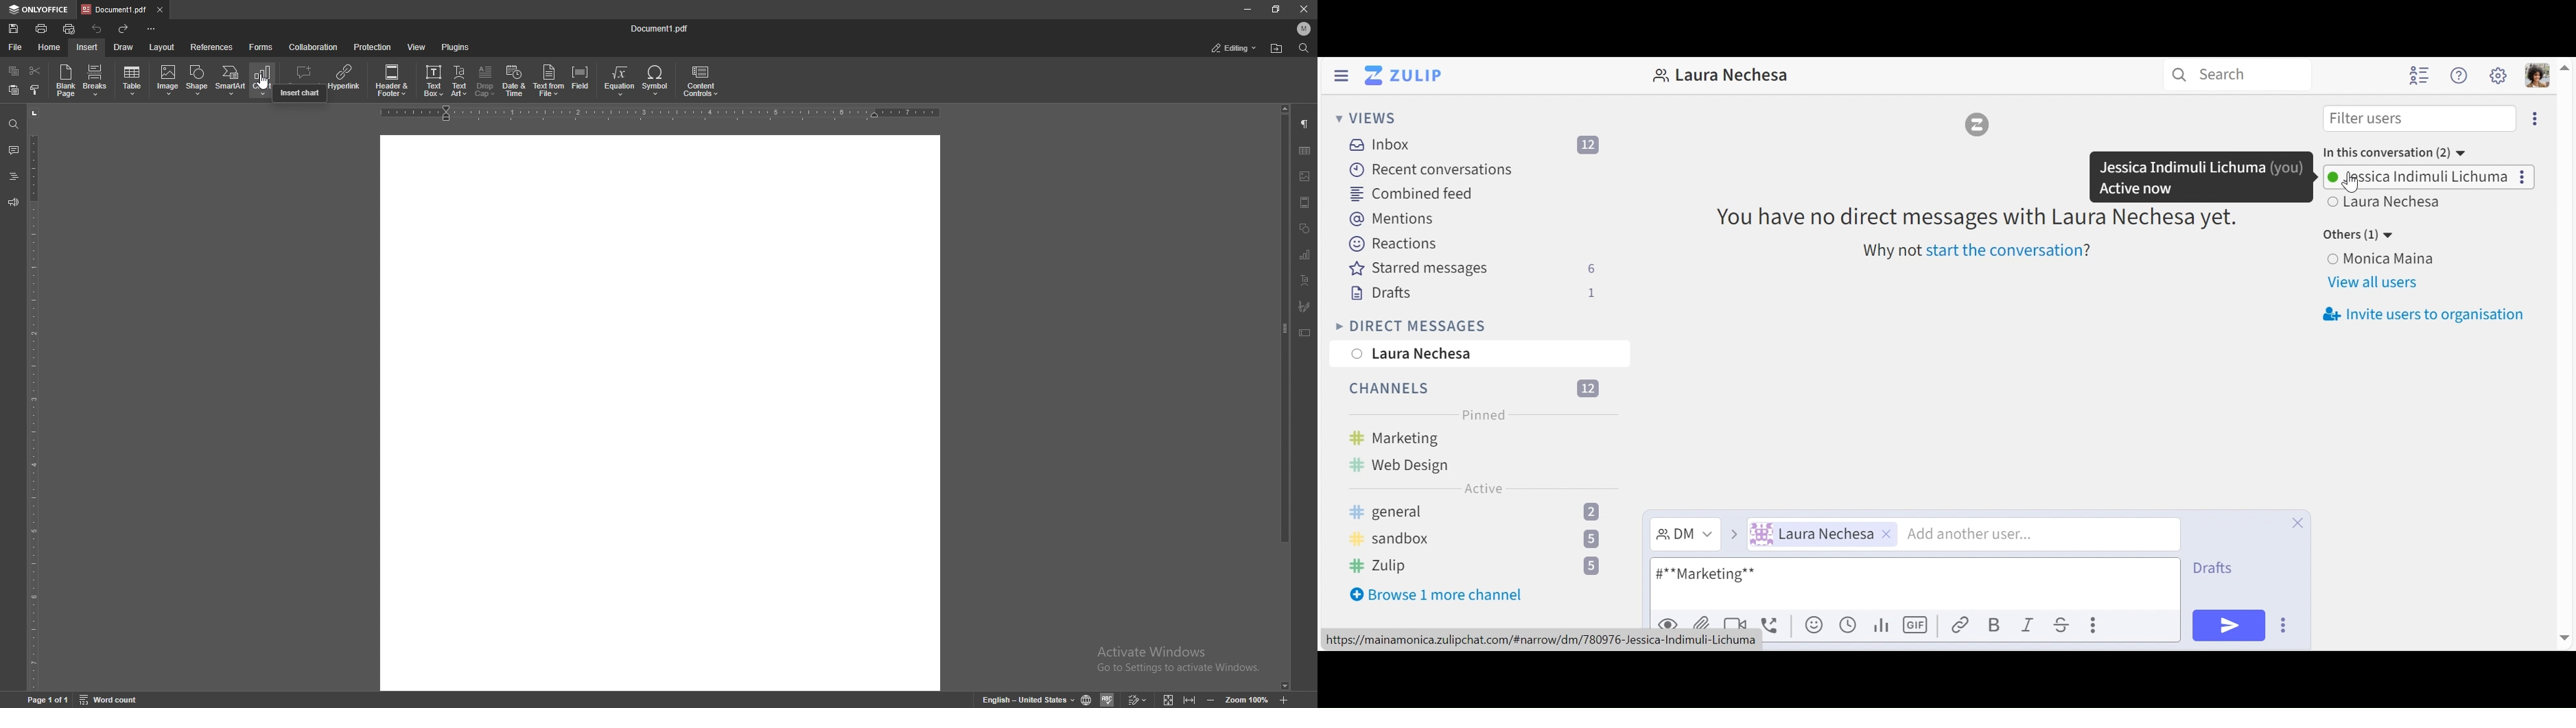 This screenshot has height=728, width=2576. What do you see at coordinates (261, 82) in the screenshot?
I see `Cursor` at bounding box center [261, 82].